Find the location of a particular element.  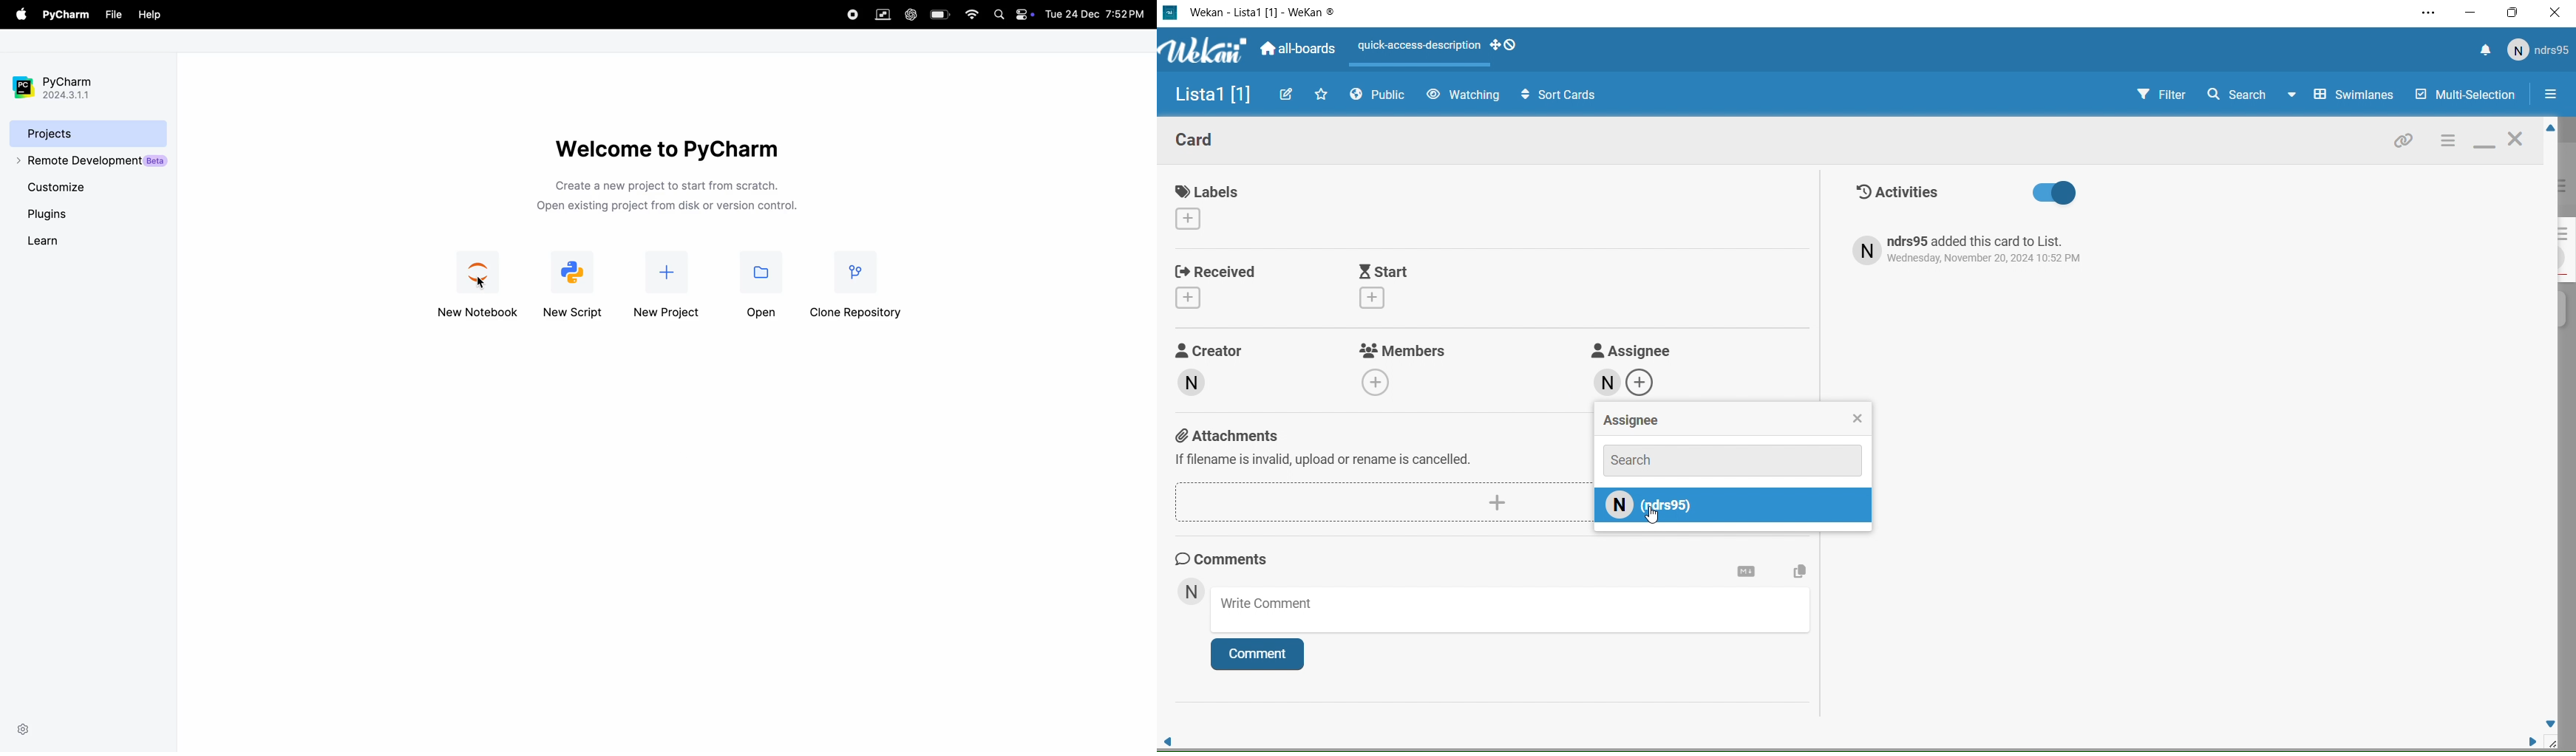

User is located at coordinates (1191, 593).